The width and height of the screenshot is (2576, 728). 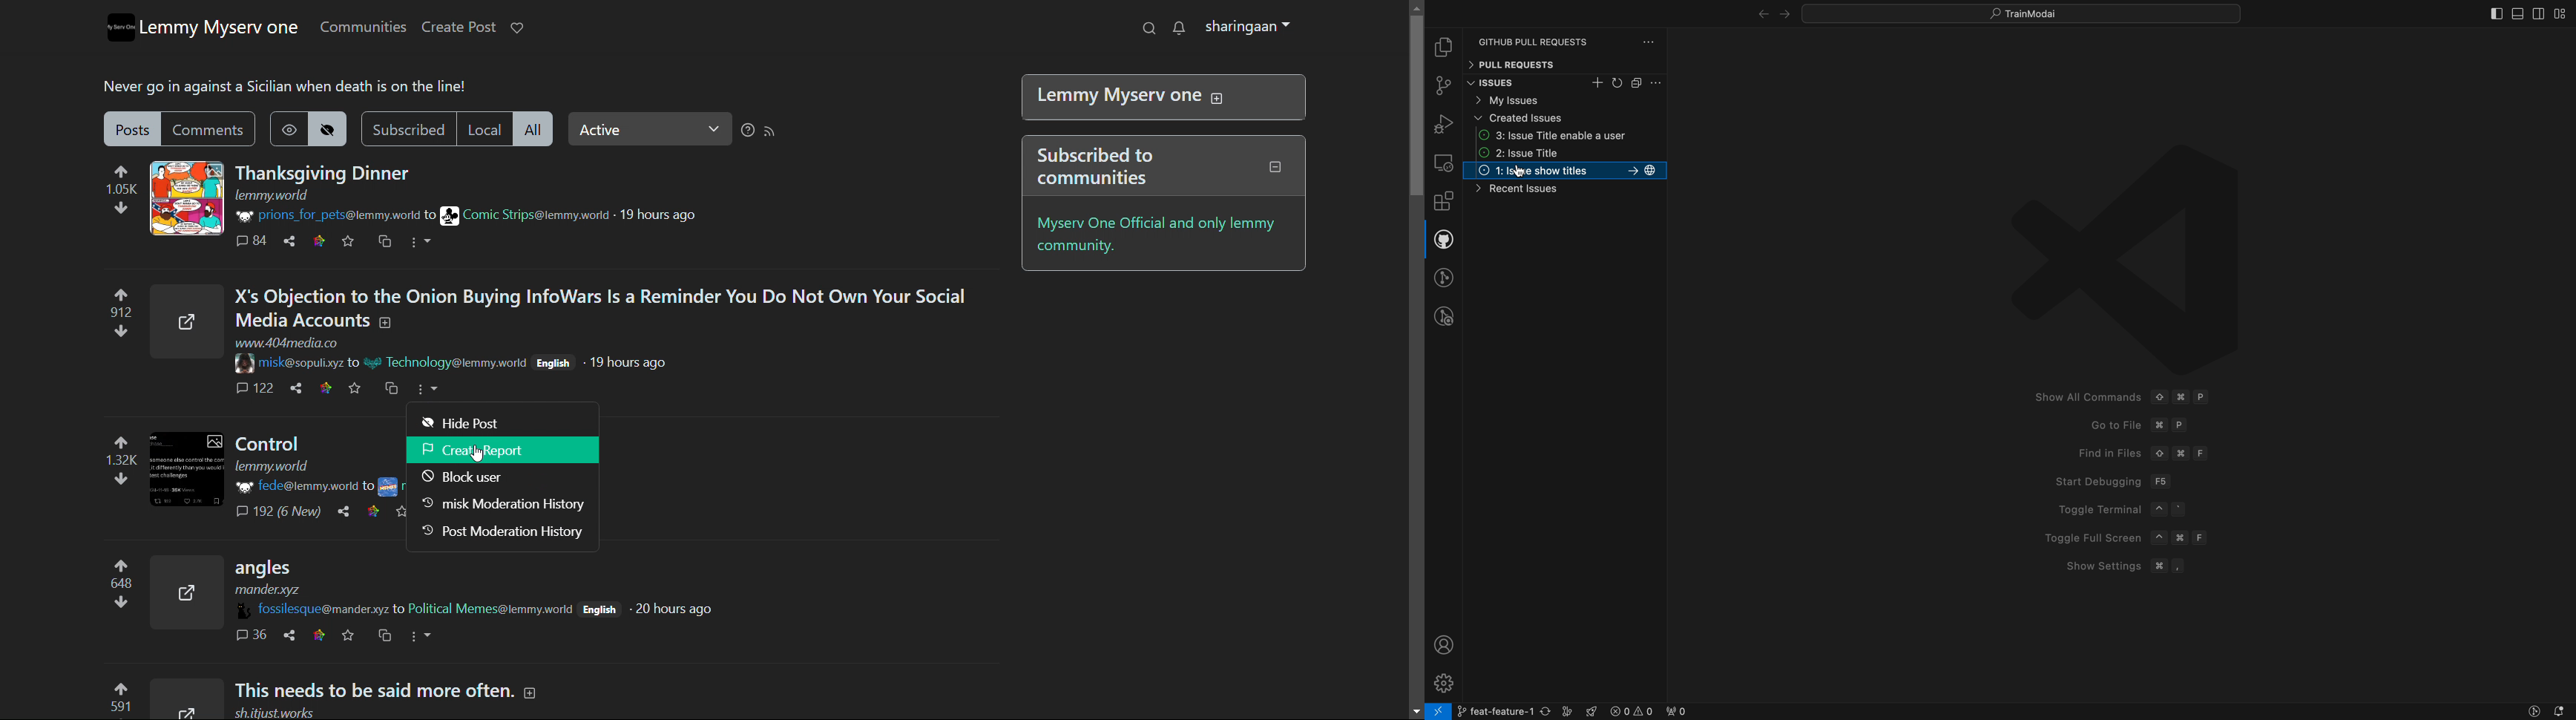 I want to click on welcome screen, so click(x=2128, y=362).